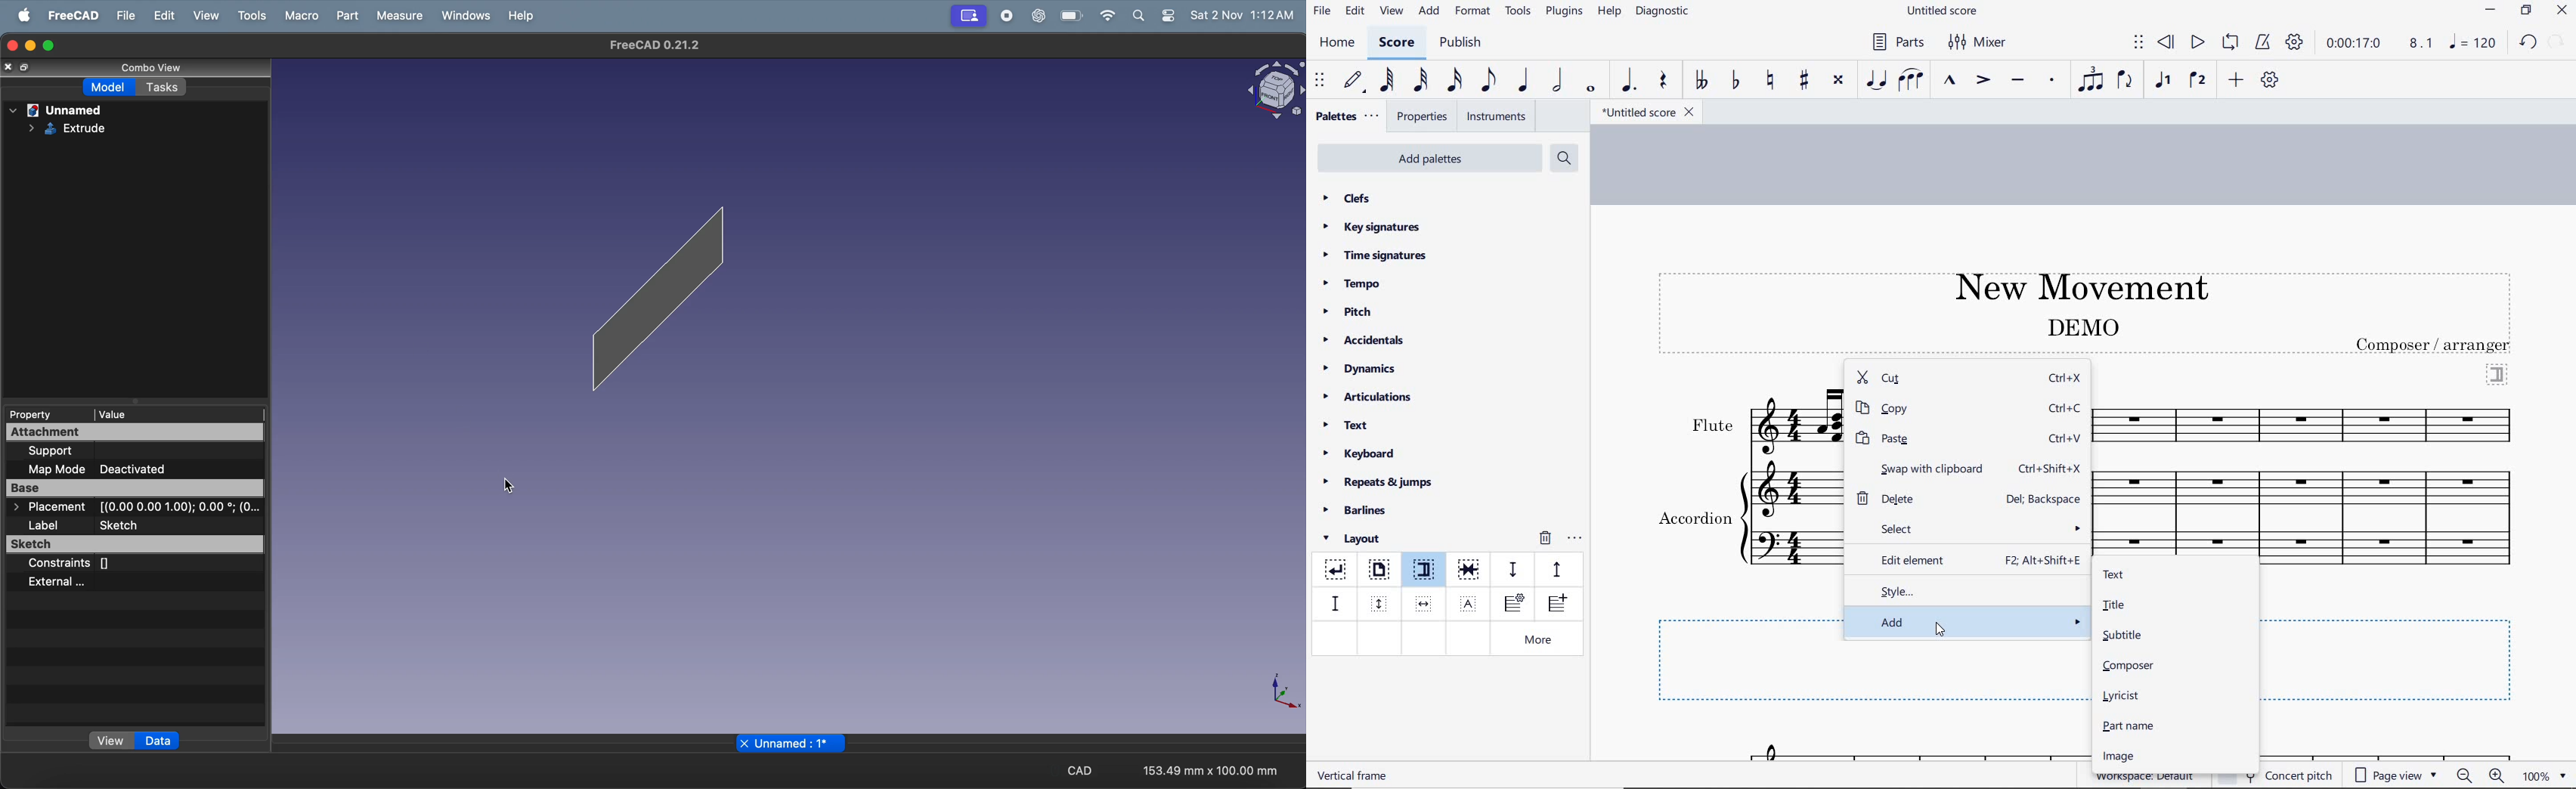 This screenshot has height=812, width=2576. What do you see at coordinates (1983, 80) in the screenshot?
I see `accent` at bounding box center [1983, 80].